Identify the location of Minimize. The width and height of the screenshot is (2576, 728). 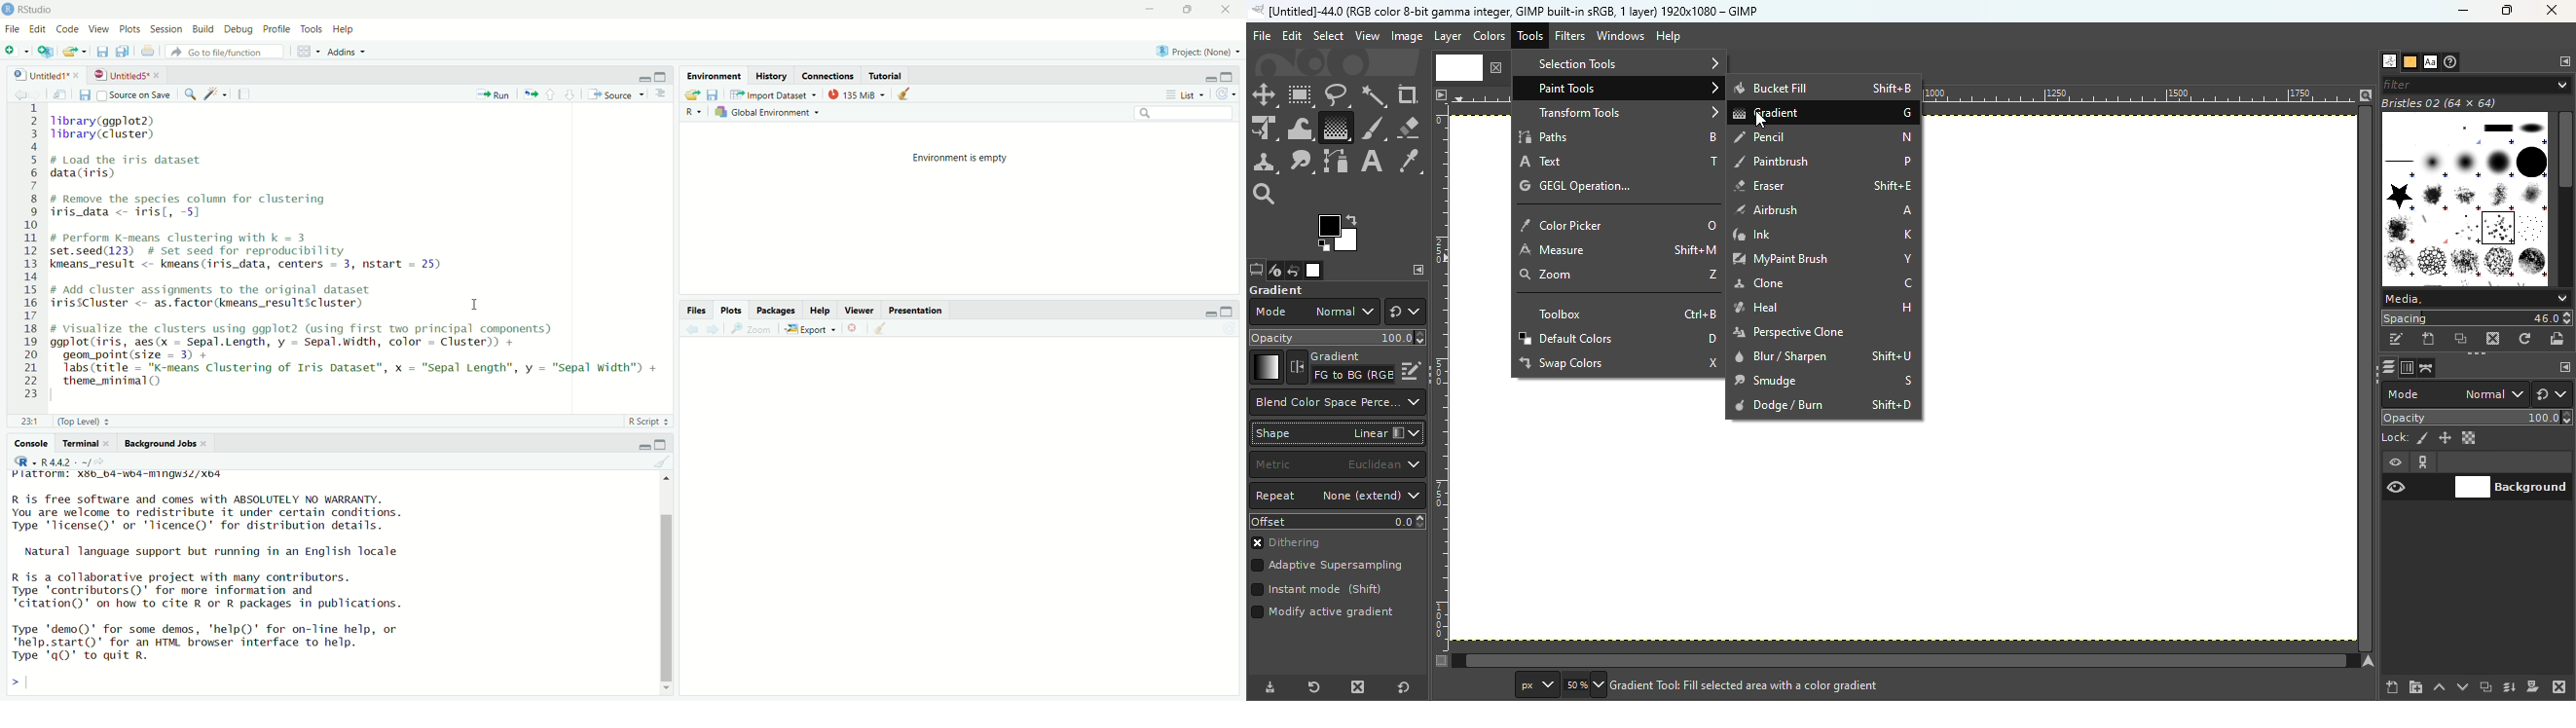
(2460, 11).